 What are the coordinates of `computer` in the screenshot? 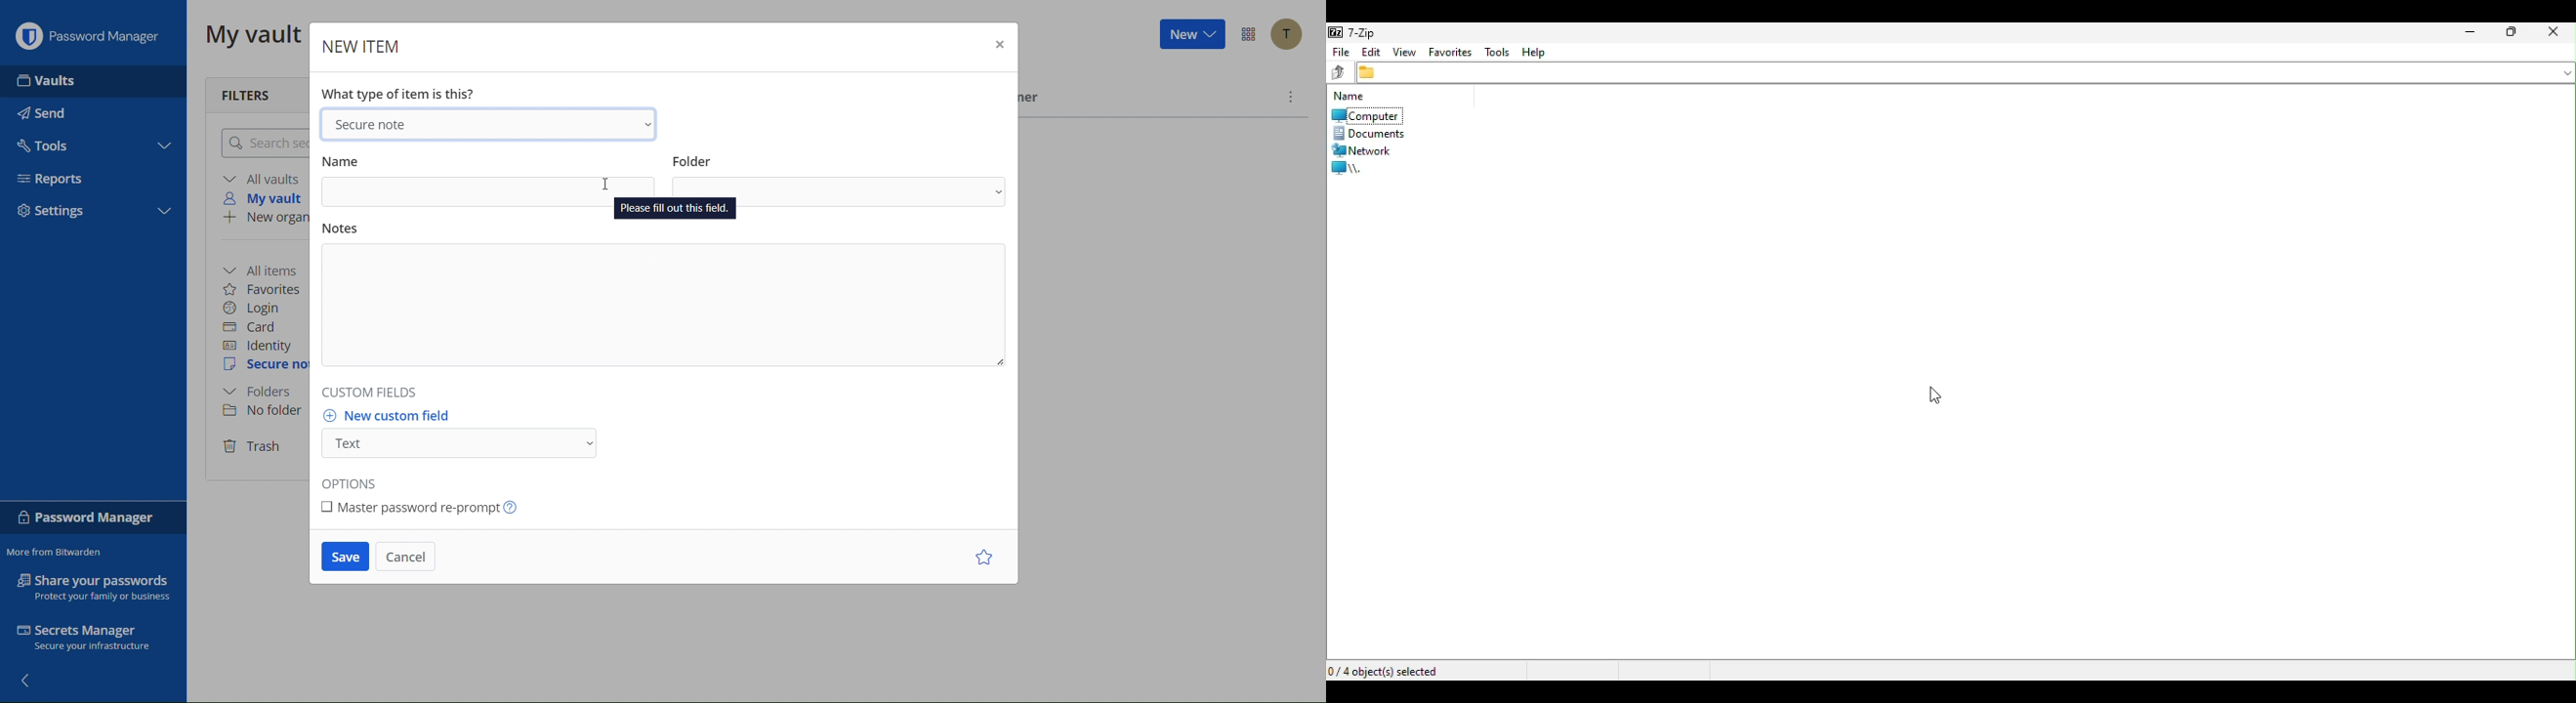 It's located at (1367, 115).